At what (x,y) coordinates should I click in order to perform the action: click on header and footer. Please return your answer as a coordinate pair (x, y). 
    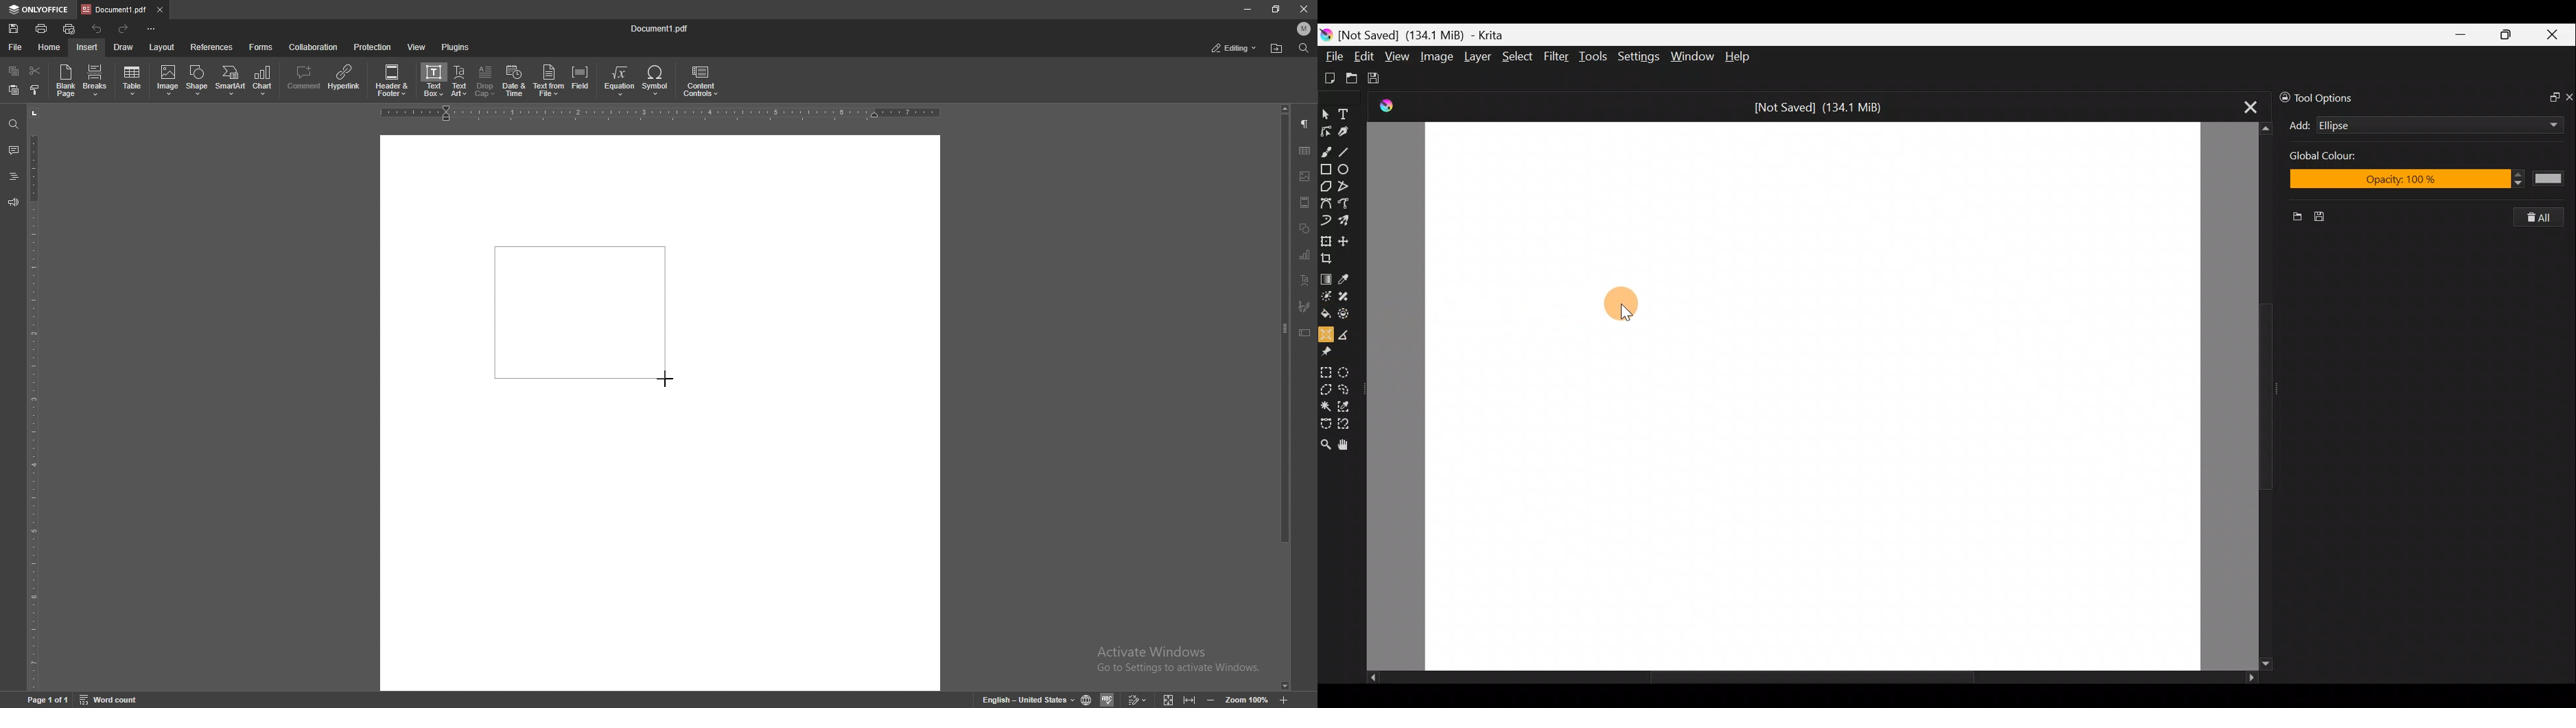
    Looking at the image, I should click on (1304, 202).